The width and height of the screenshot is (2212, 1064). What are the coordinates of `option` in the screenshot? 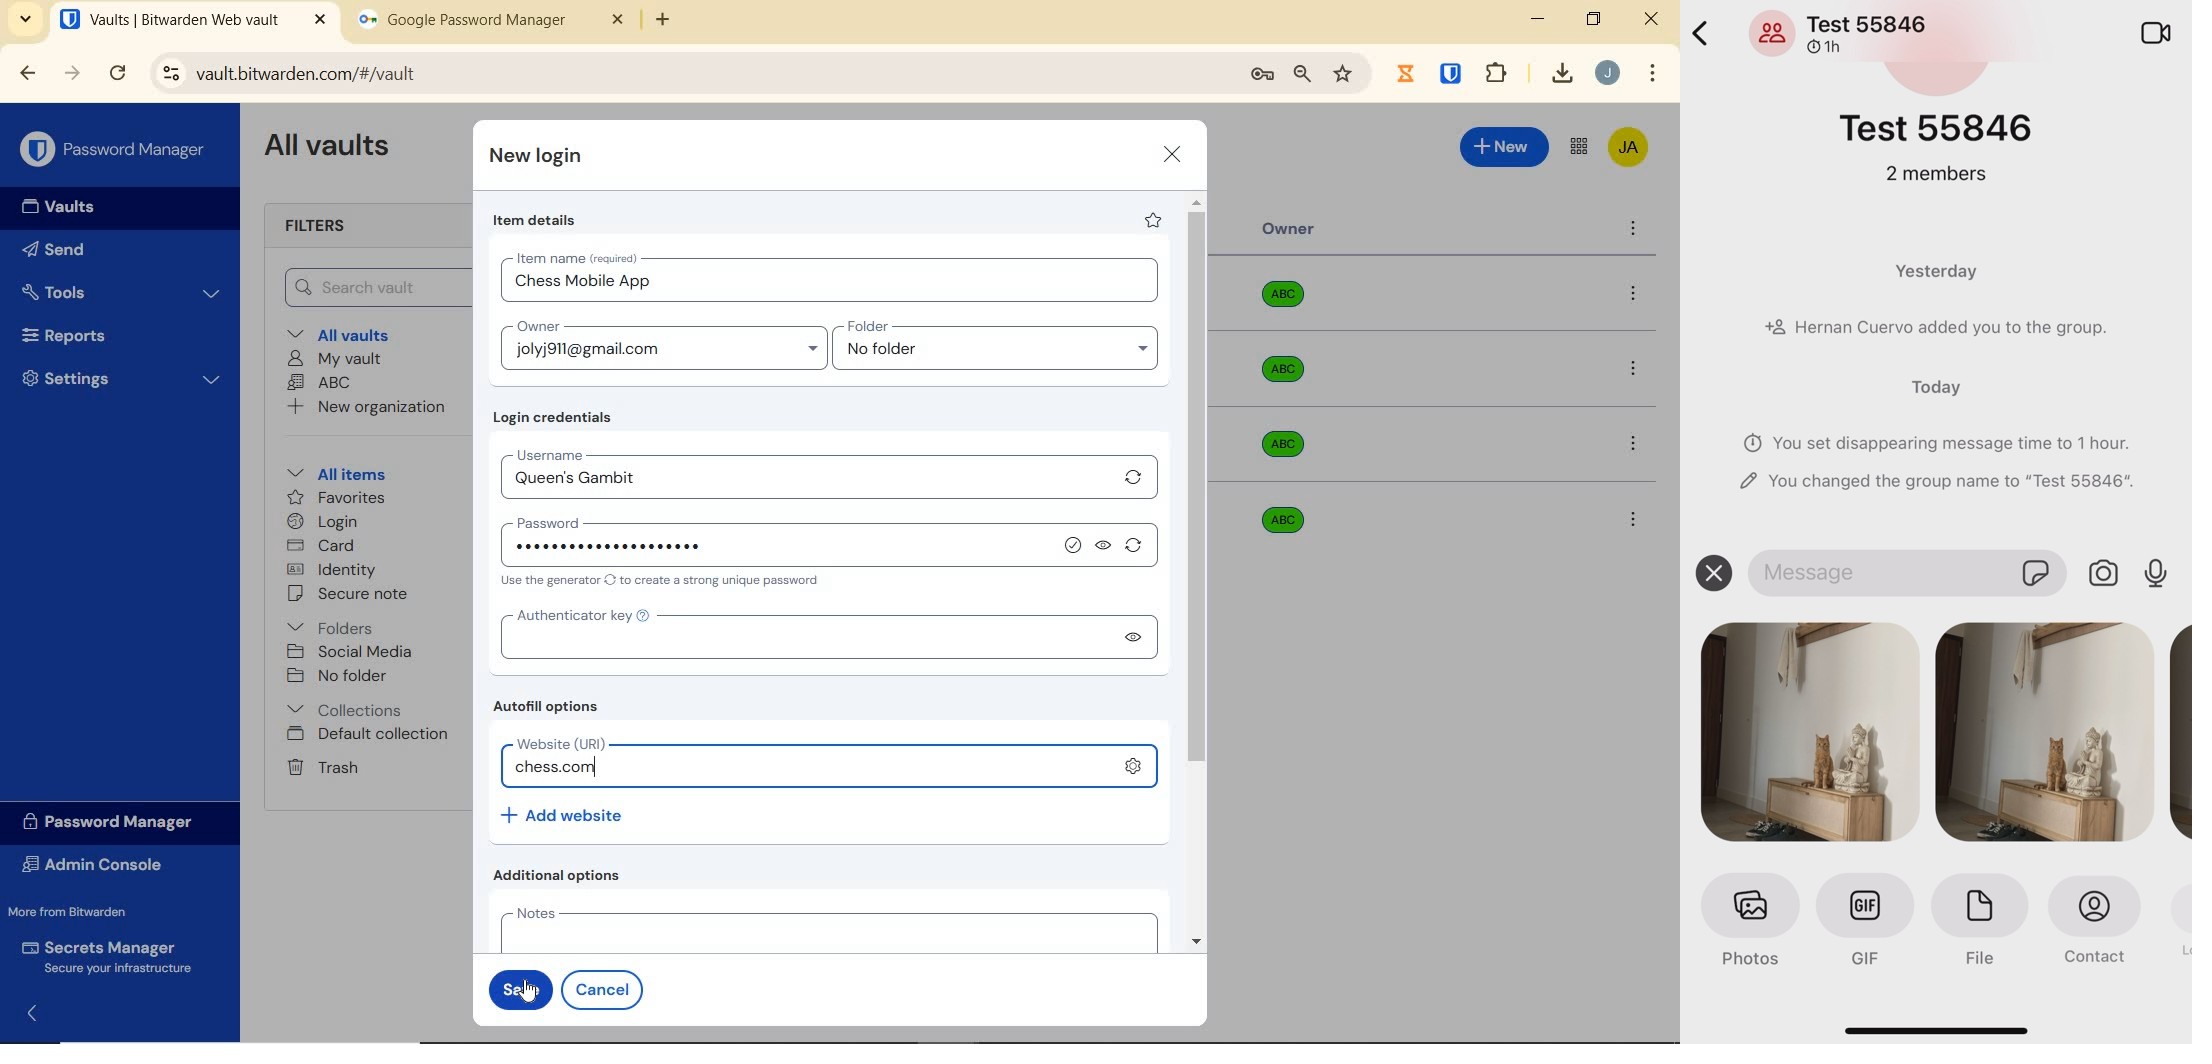 It's located at (1637, 371).